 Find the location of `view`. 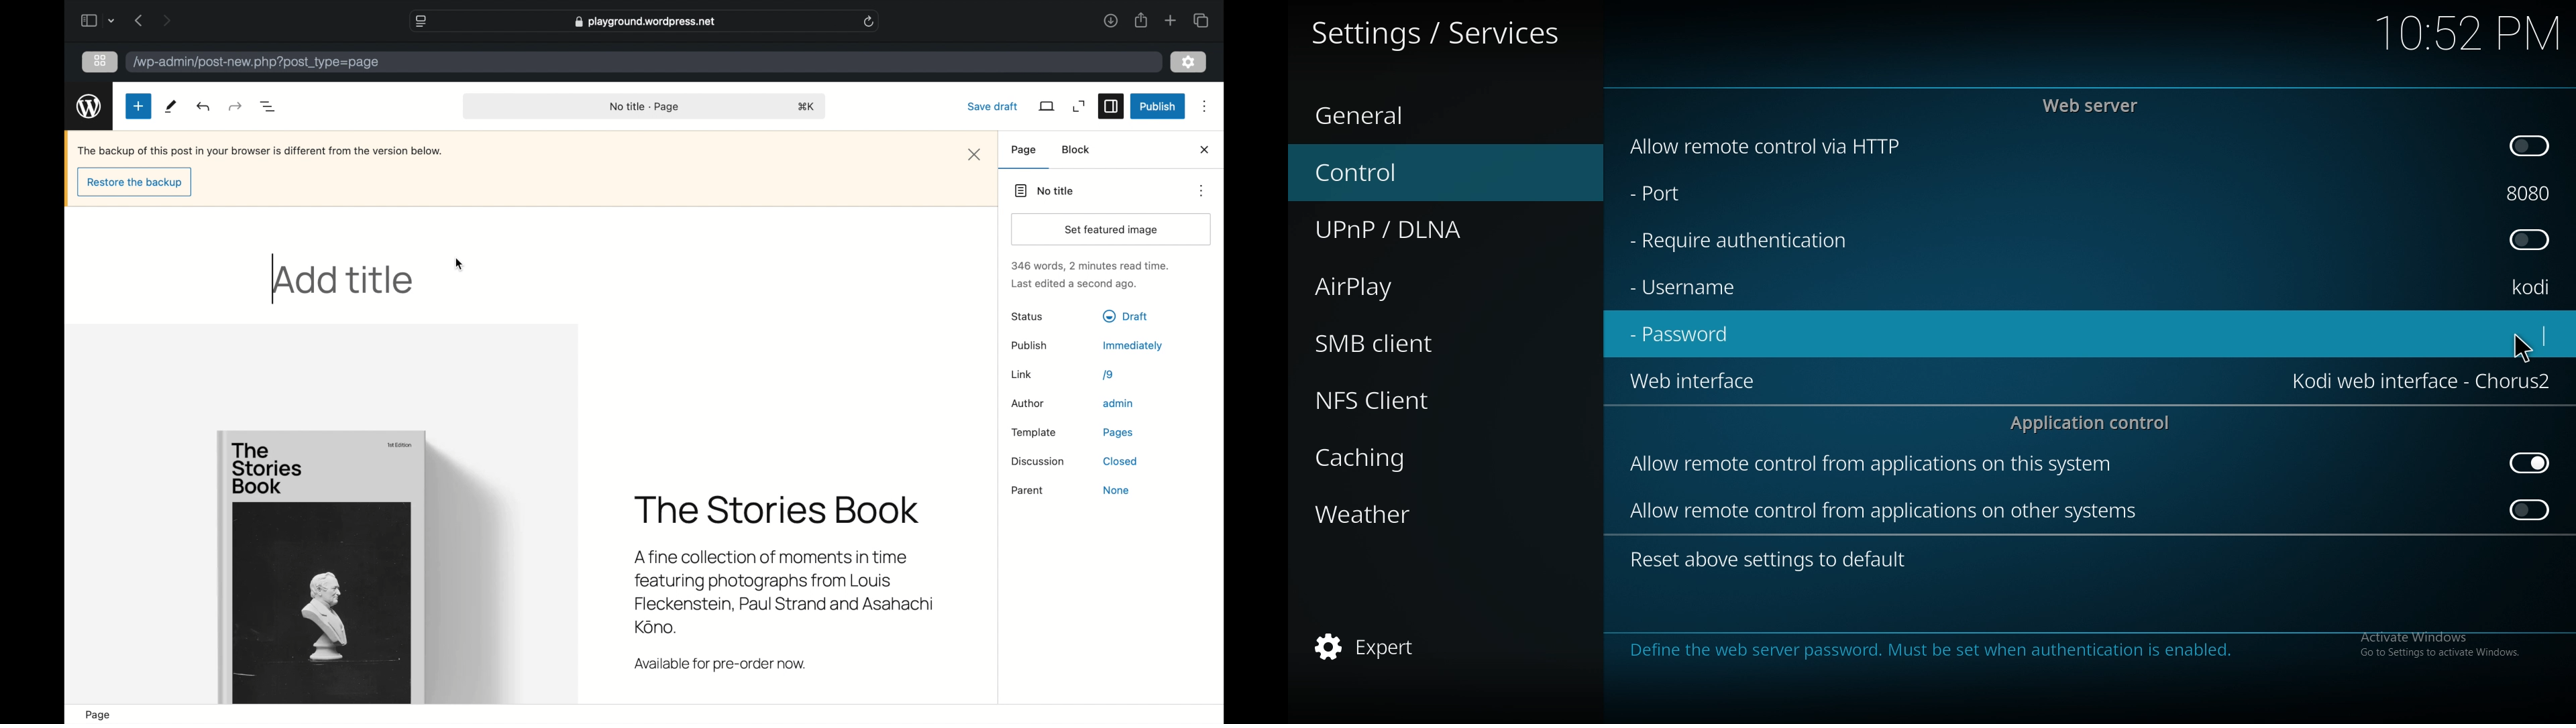

view is located at coordinates (1048, 107).